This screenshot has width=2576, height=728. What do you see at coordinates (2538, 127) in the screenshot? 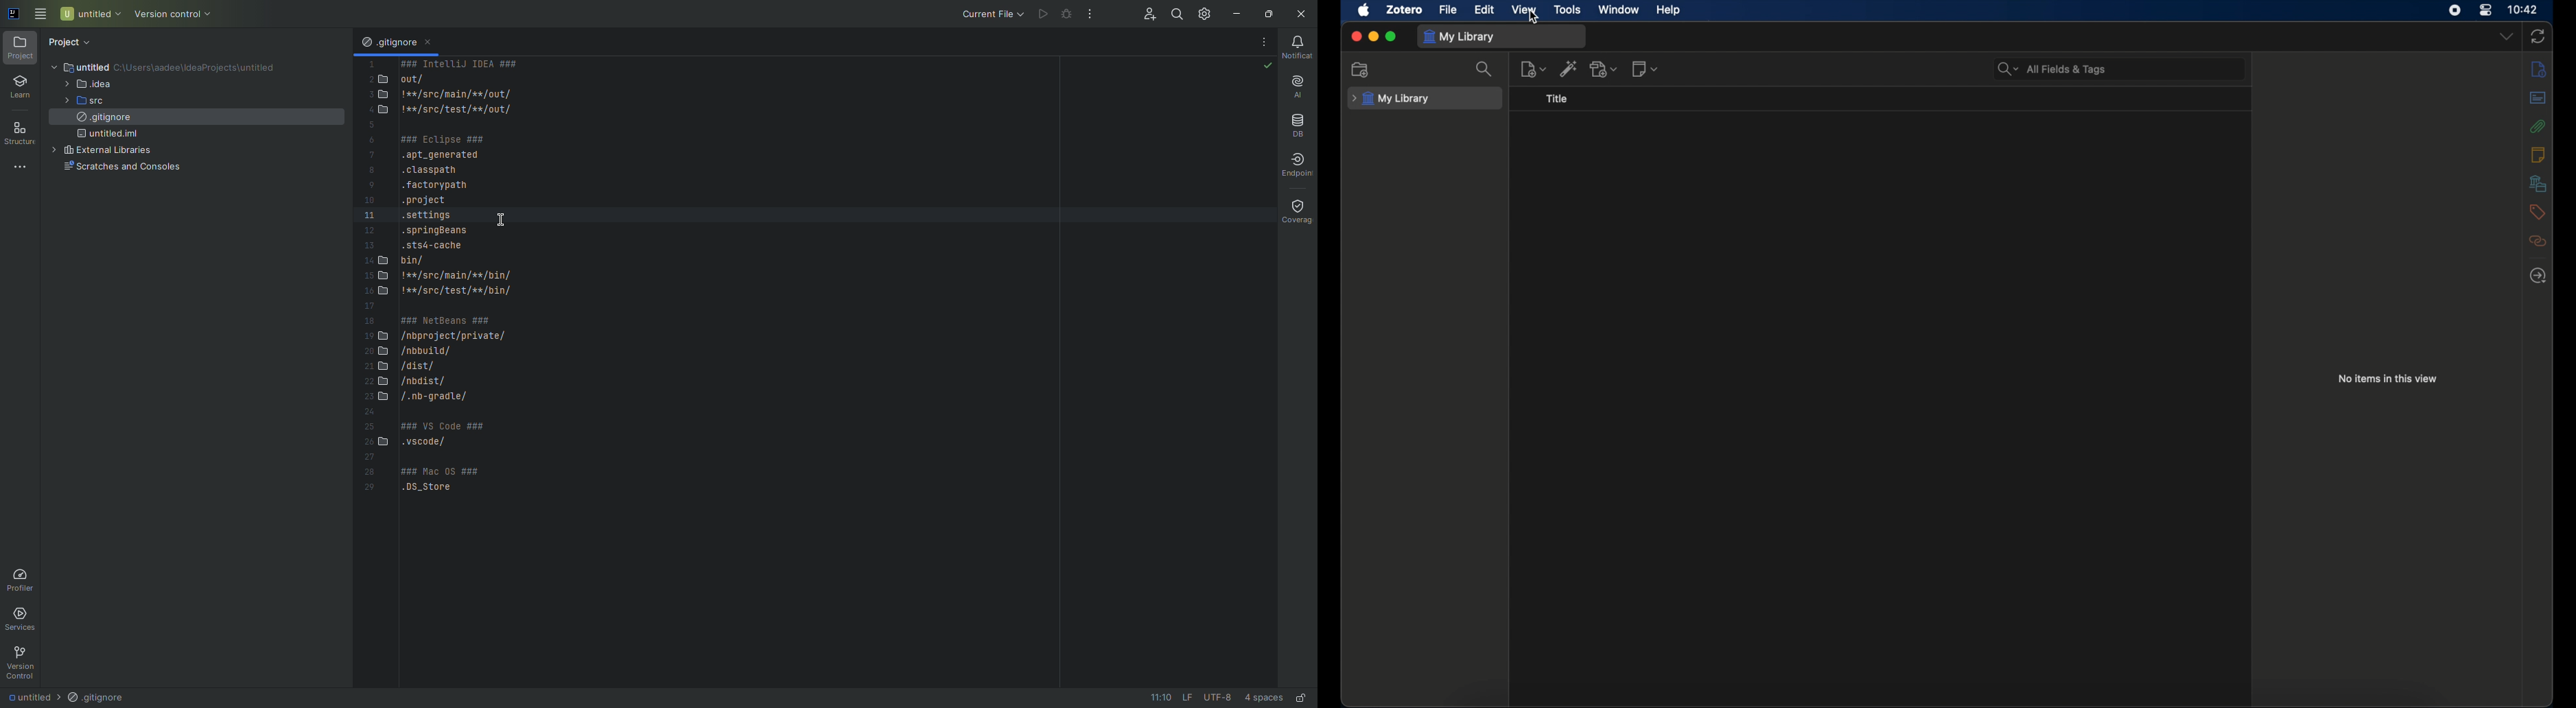
I see `attachments` at bounding box center [2538, 127].